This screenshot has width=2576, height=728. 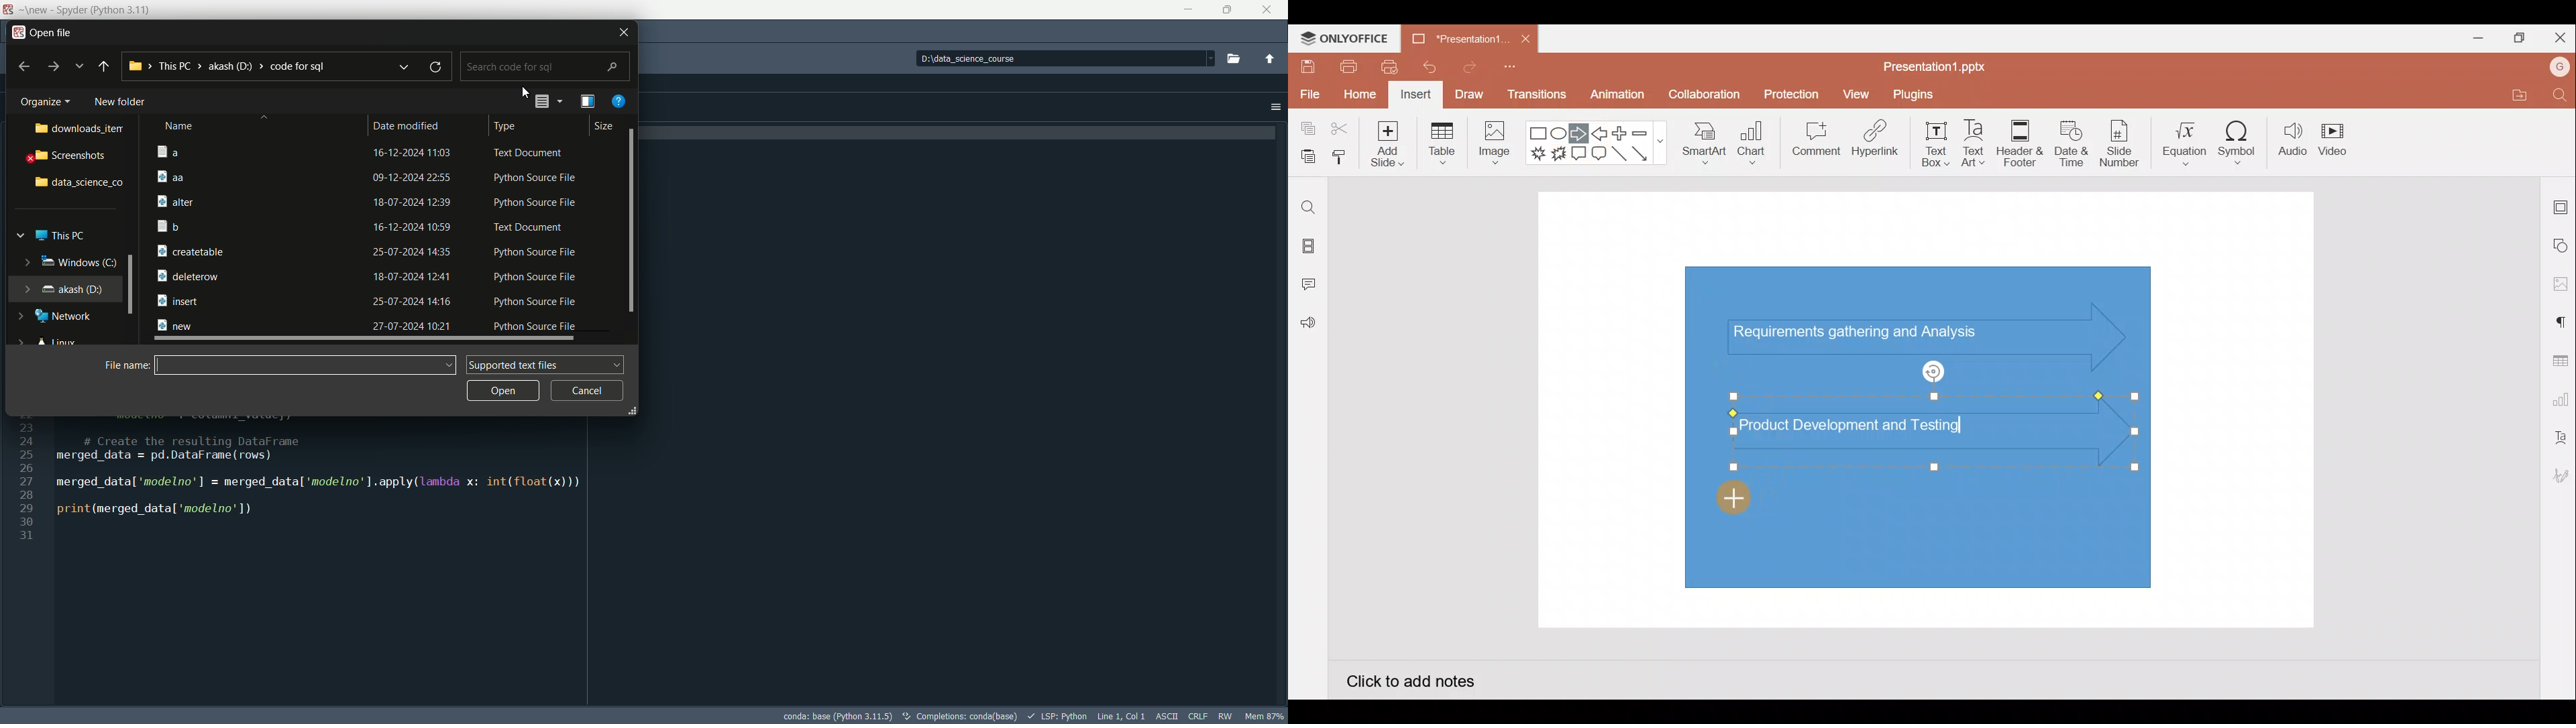 I want to click on file-8, so click(x=368, y=328).